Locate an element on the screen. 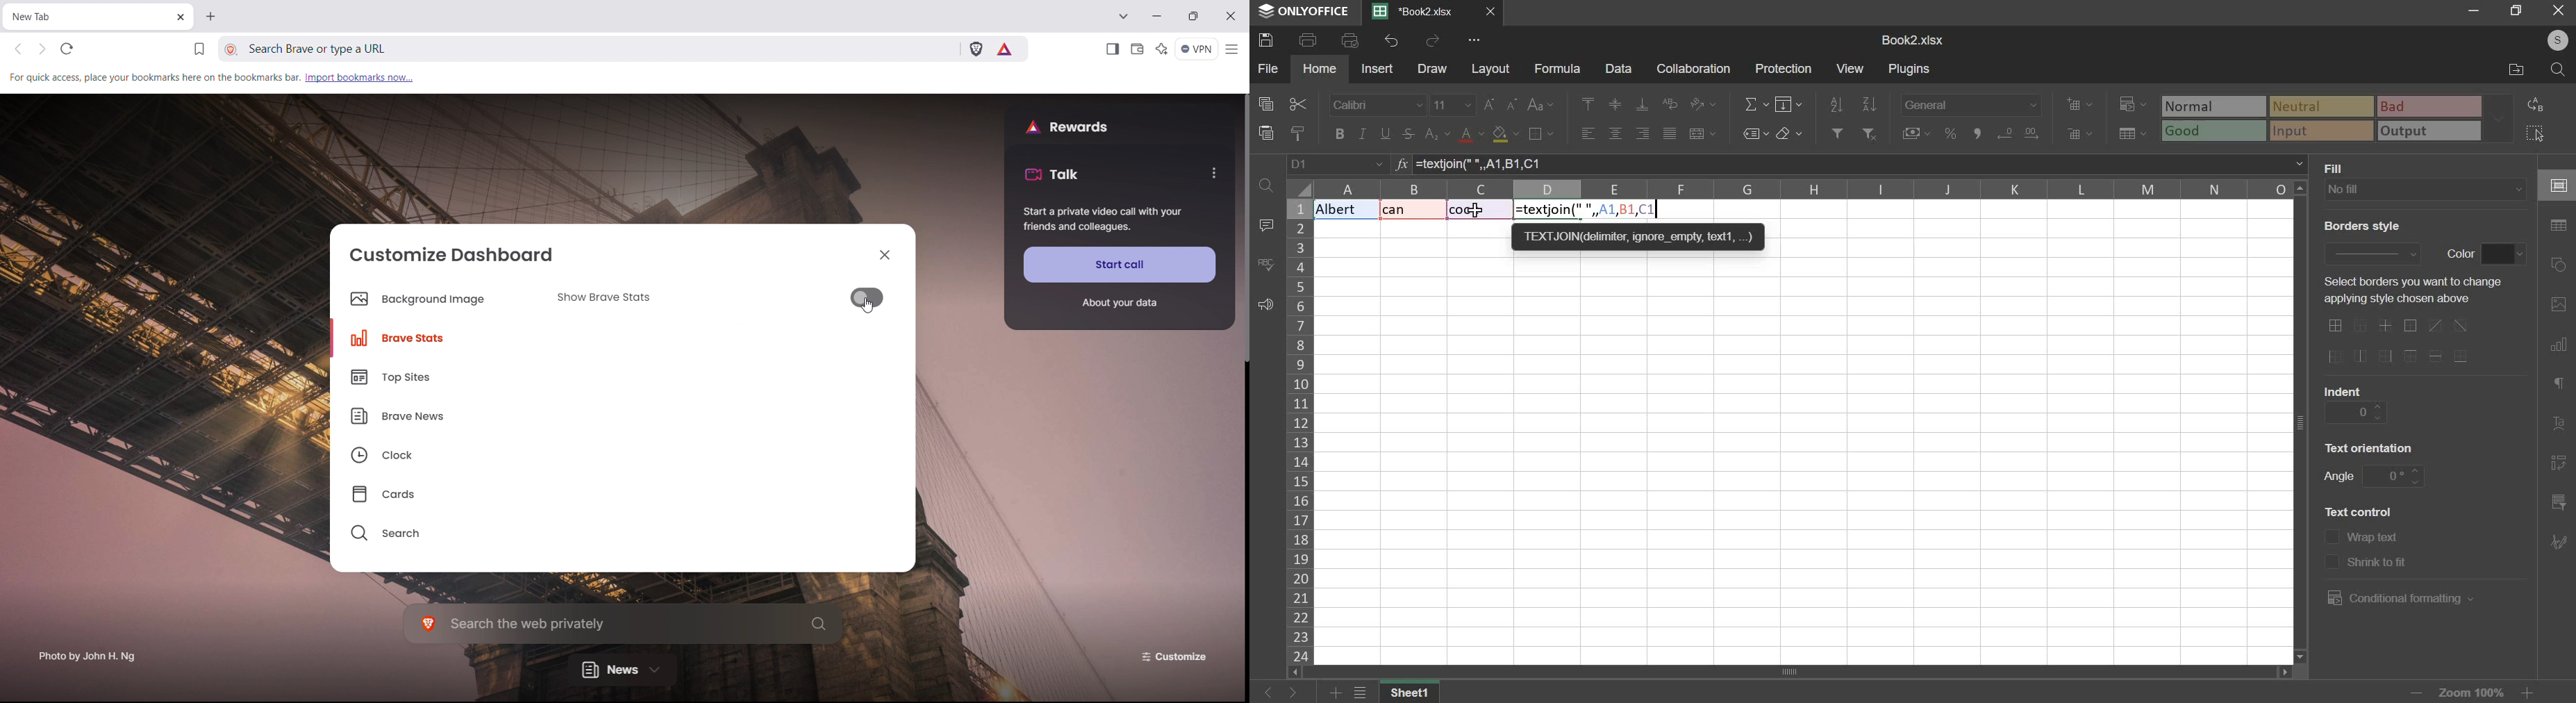 The height and width of the screenshot is (728, 2576). sum is located at coordinates (1756, 103).